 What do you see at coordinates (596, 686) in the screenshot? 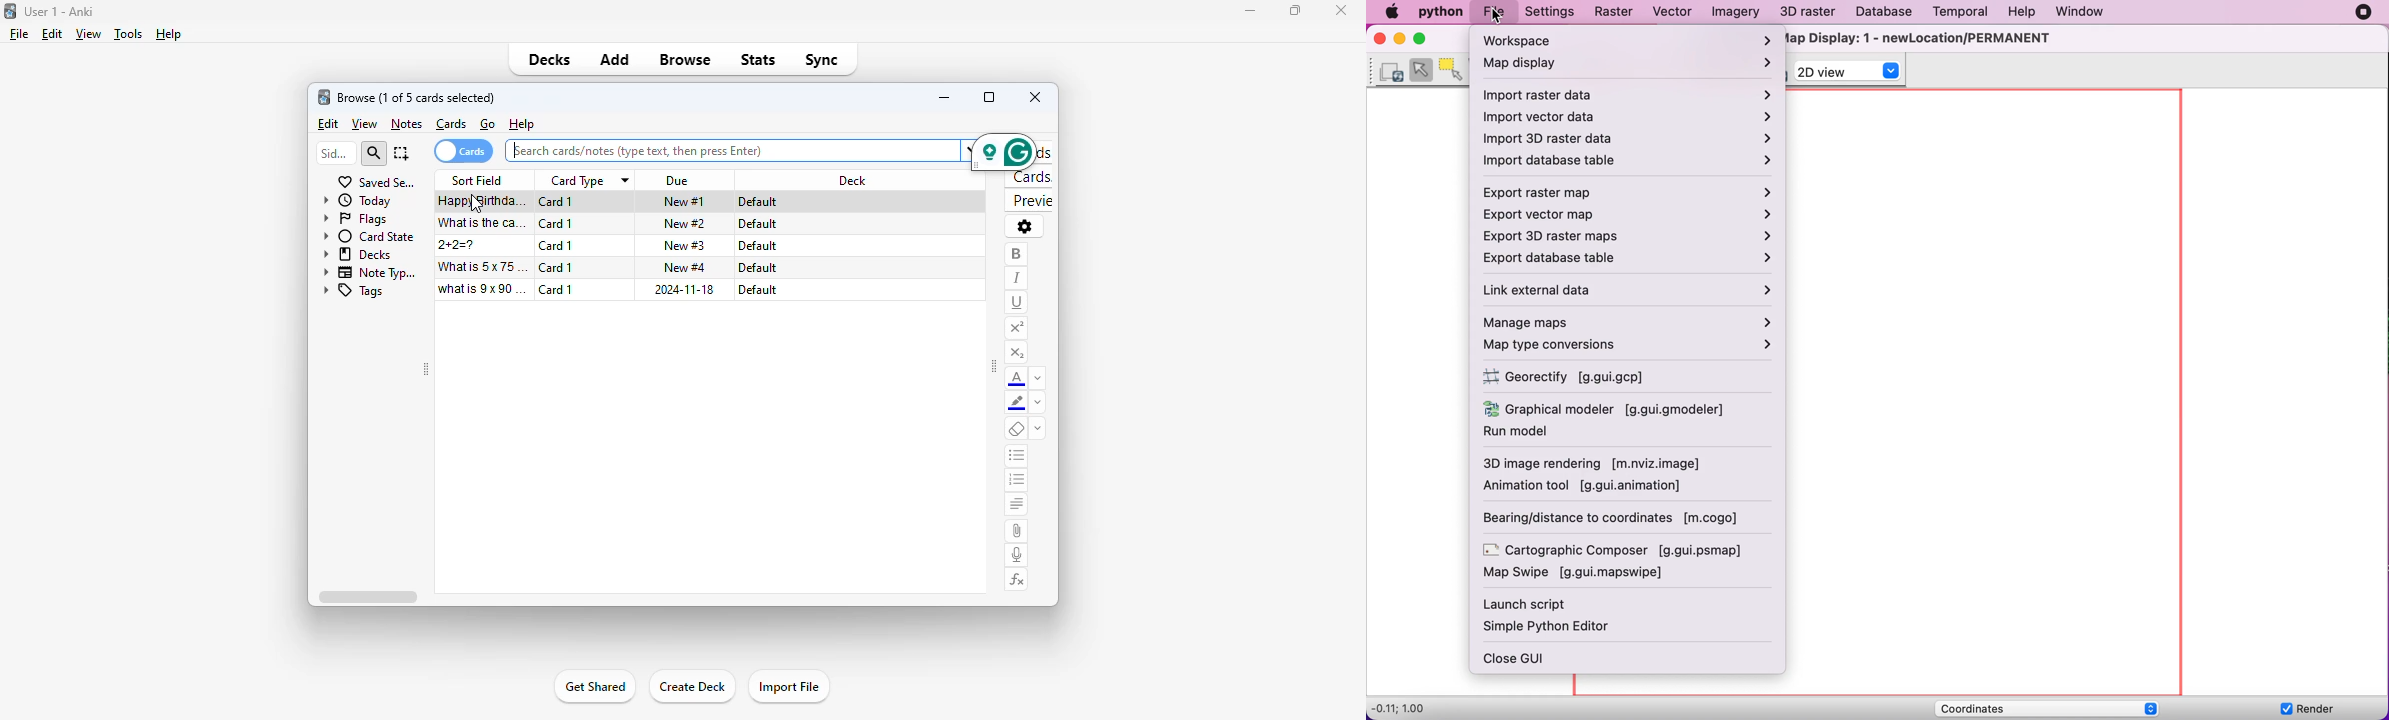
I see `get shared` at bounding box center [596, 686].